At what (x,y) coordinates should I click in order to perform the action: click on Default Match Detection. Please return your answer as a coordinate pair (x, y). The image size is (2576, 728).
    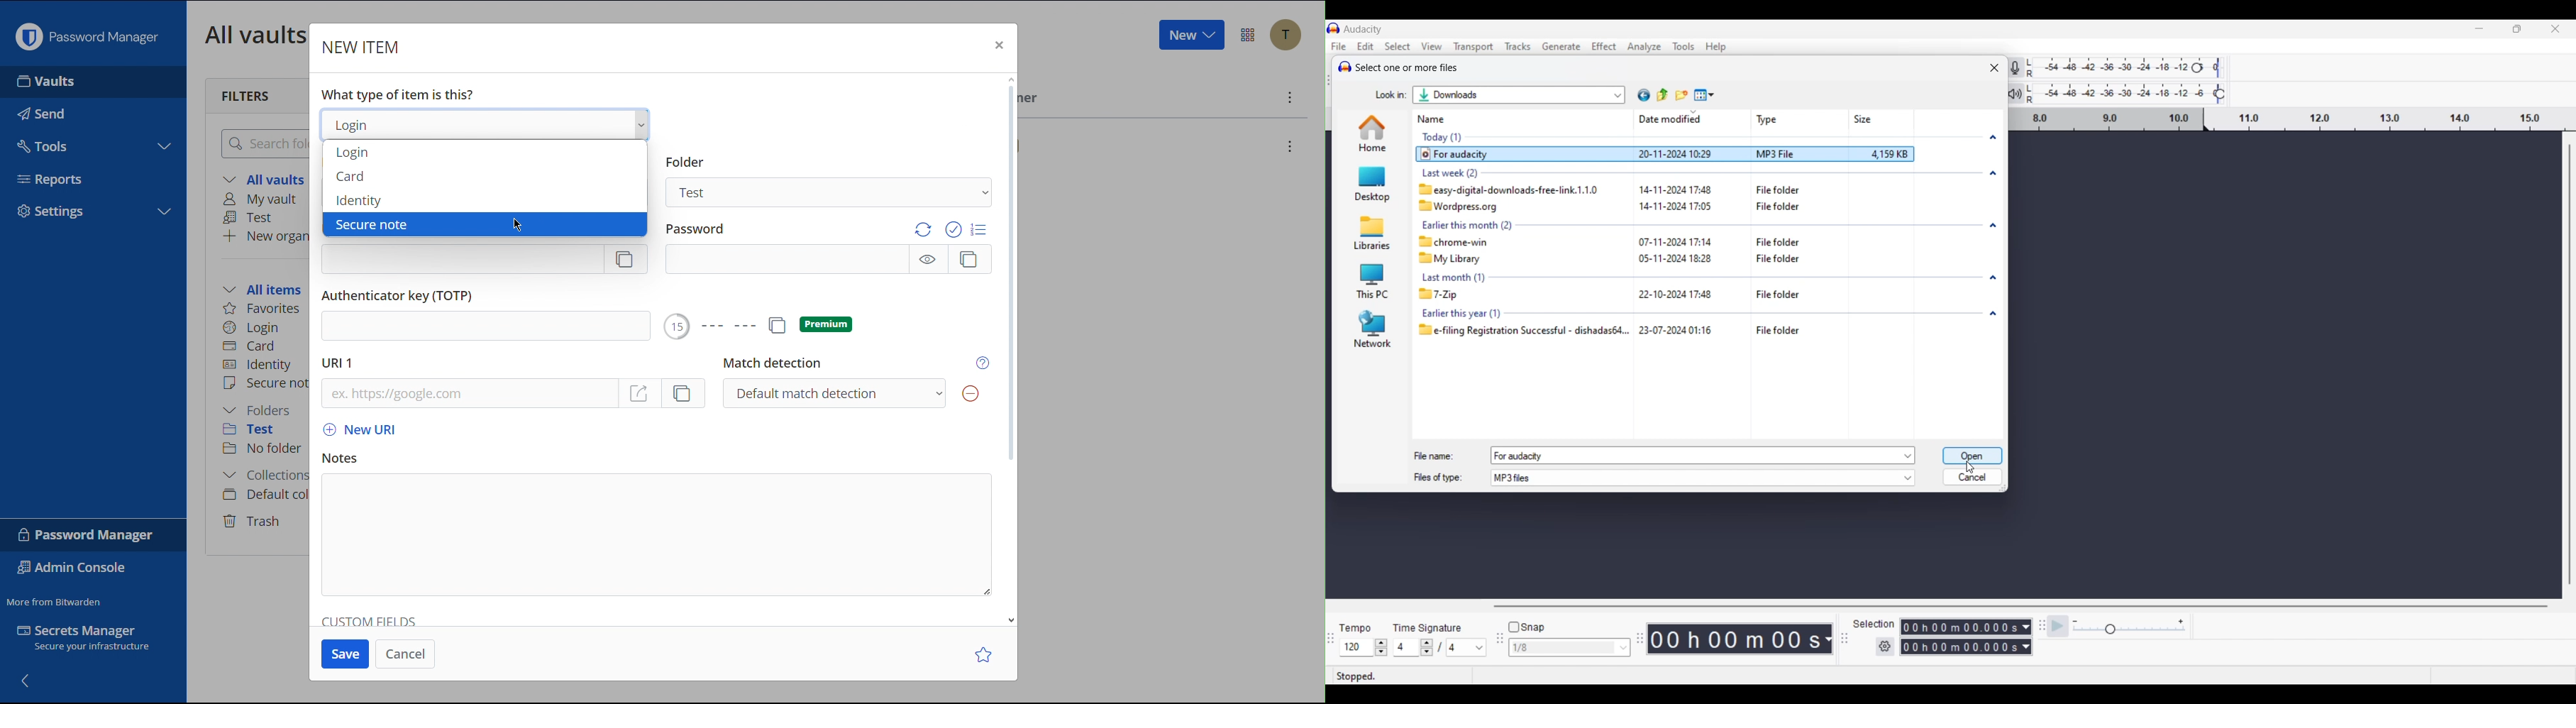
    Looking at the image, I should click on (833, 392).